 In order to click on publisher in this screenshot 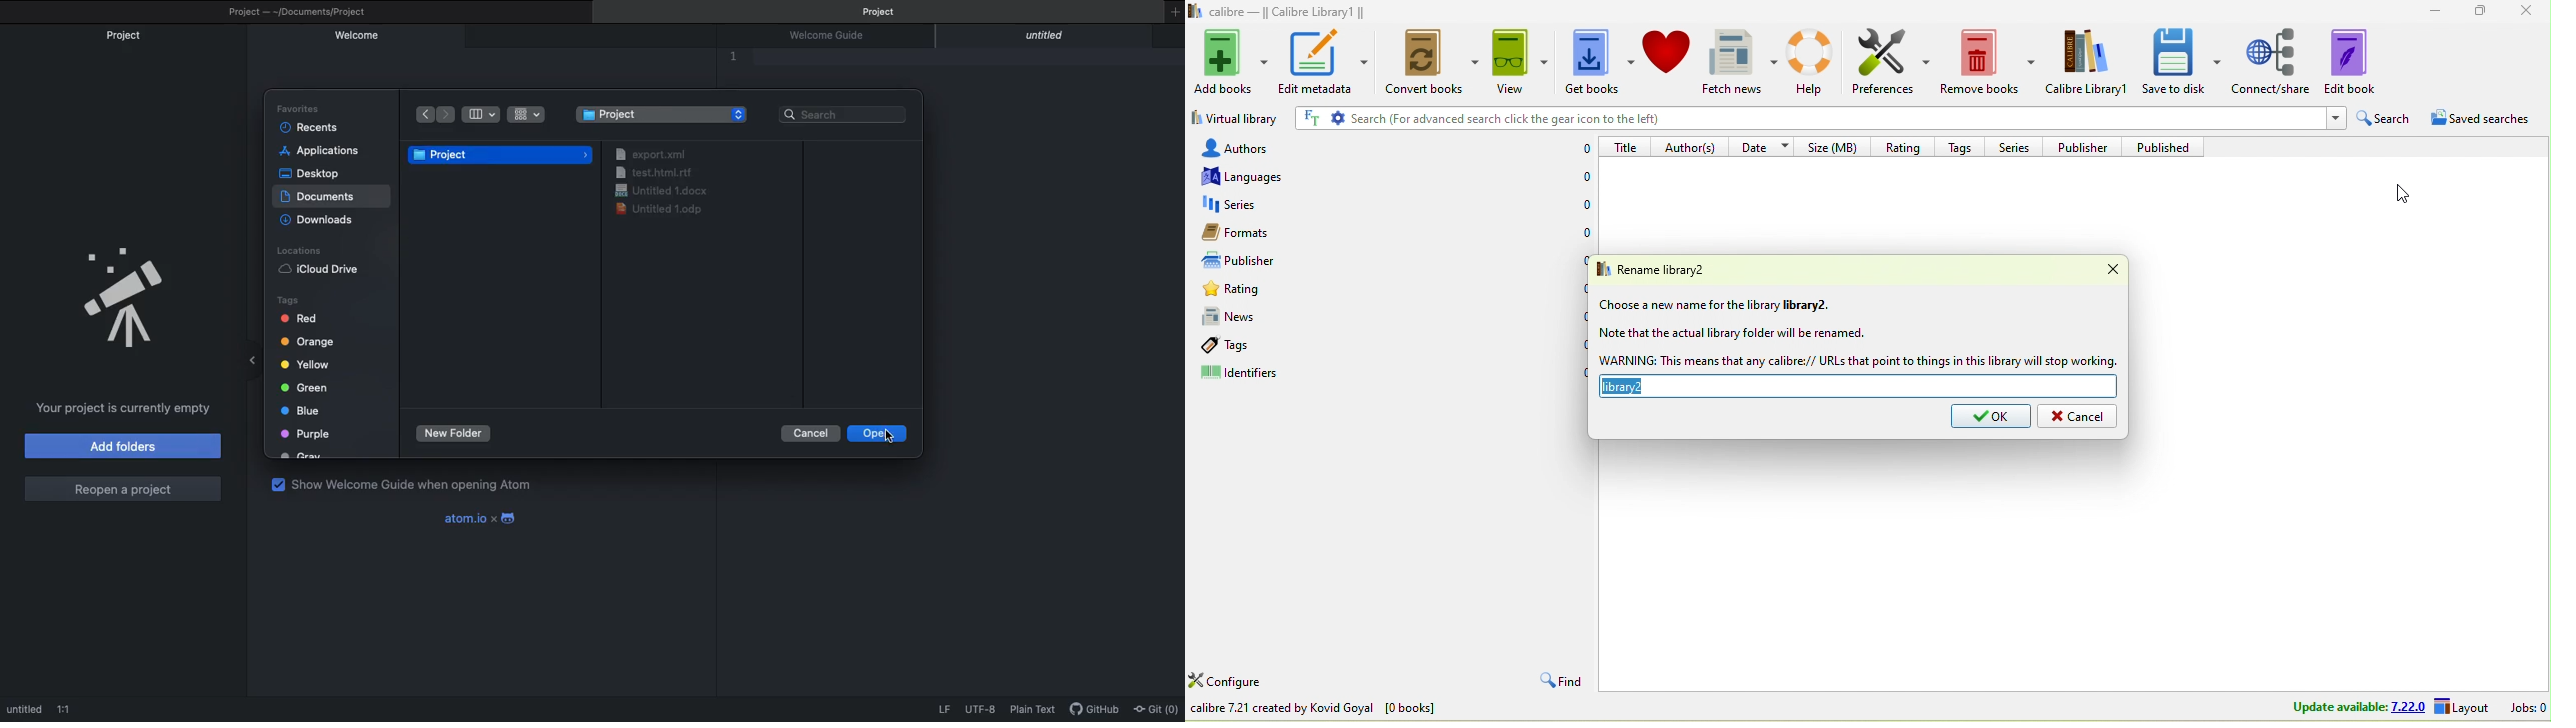, I will do `click(1259, 261)`.